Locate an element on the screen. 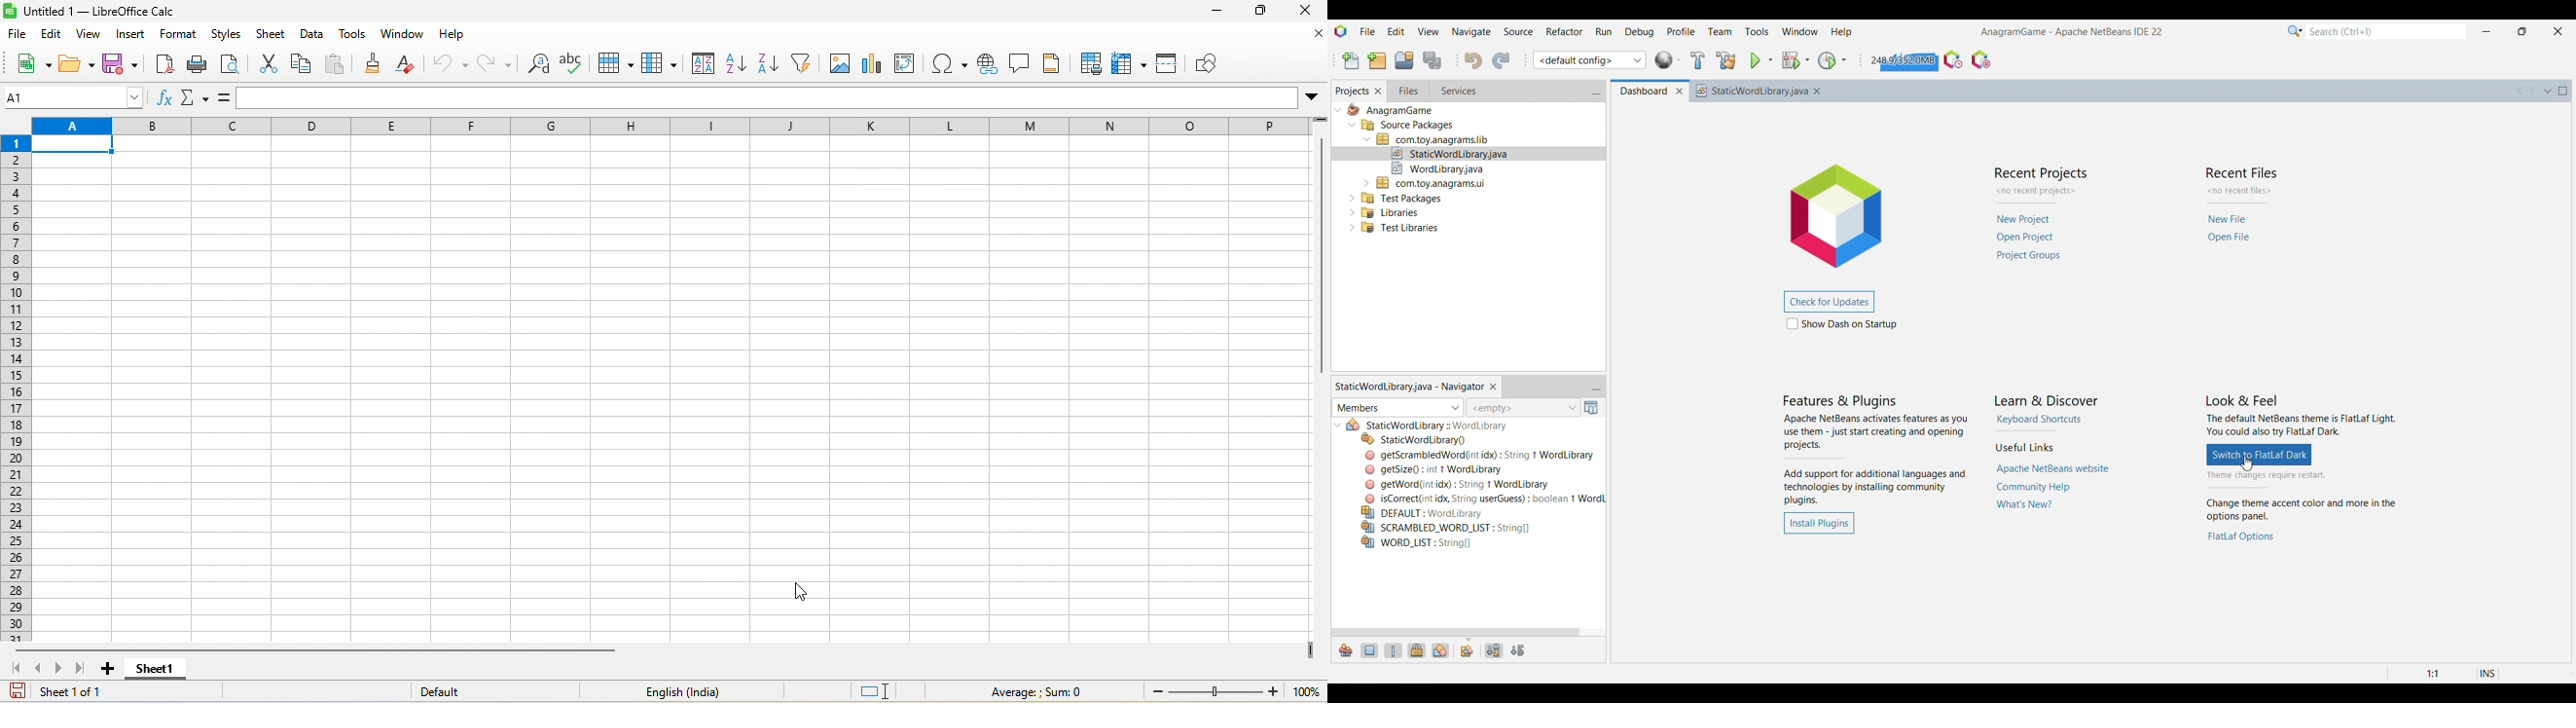 The image size is (2576, 728). name box is located at coordinates (75, 97).